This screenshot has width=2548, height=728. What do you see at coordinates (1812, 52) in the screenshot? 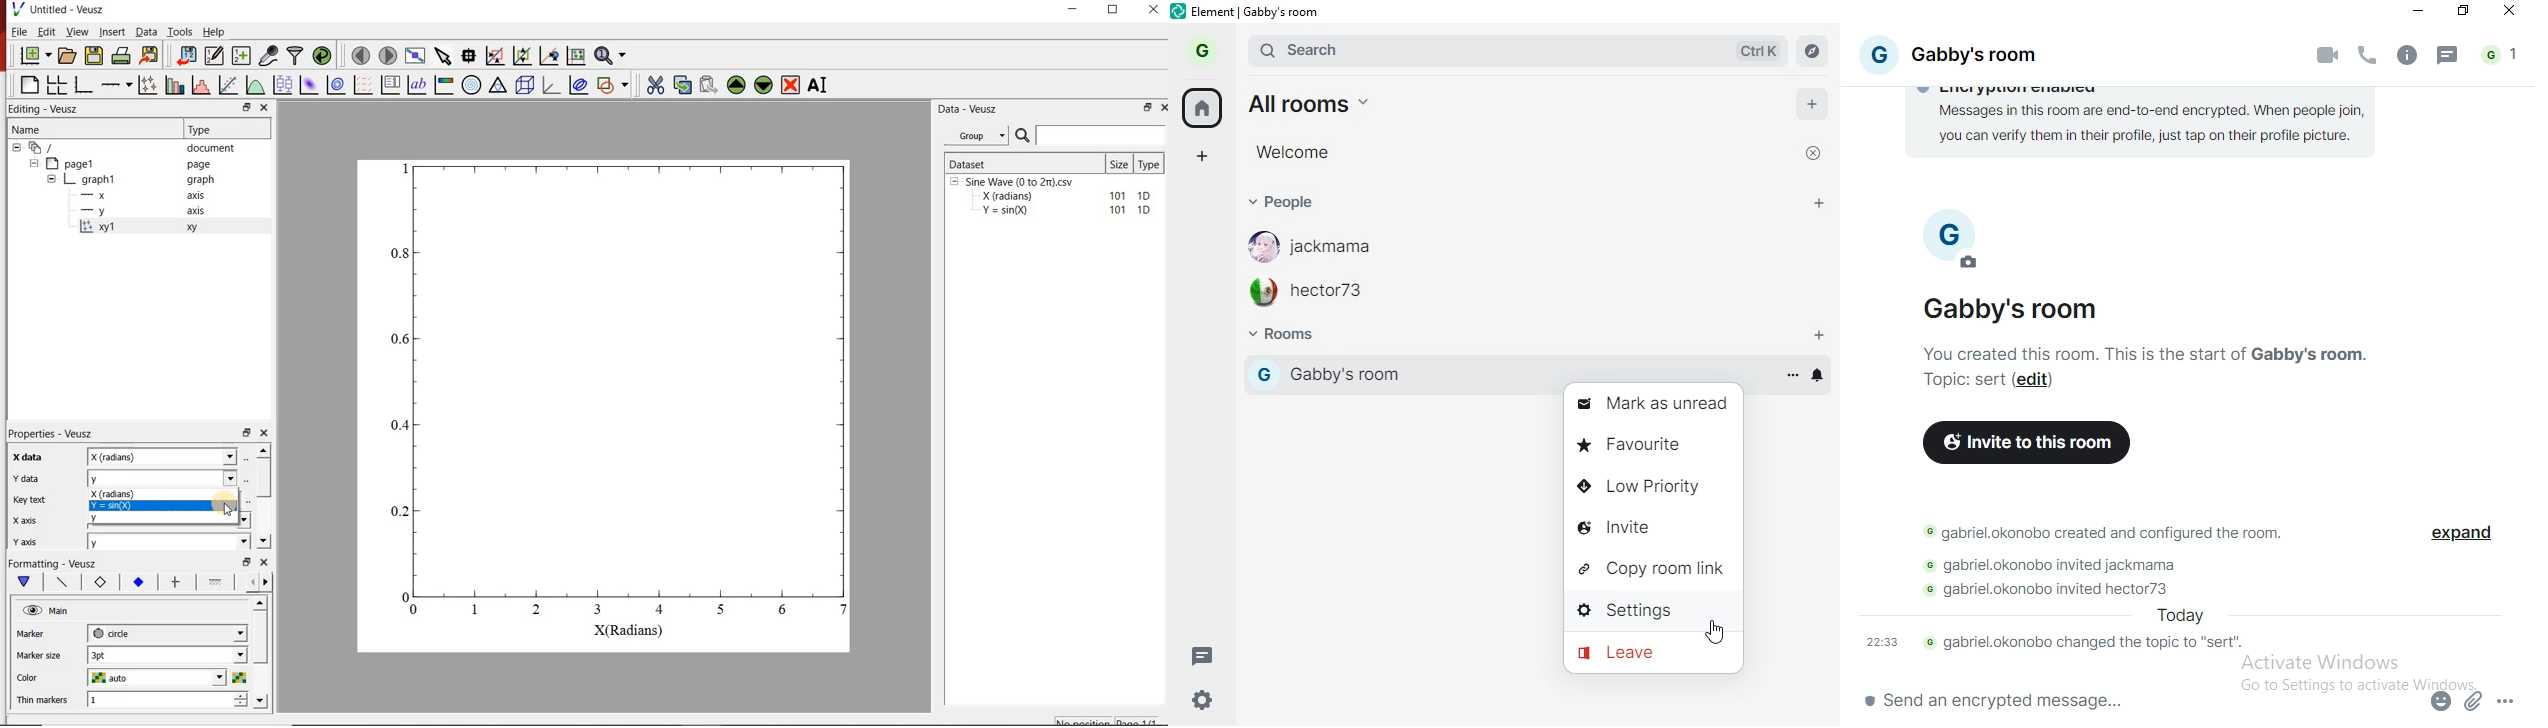
I see `navigate` at bounding box center [1812, 52].